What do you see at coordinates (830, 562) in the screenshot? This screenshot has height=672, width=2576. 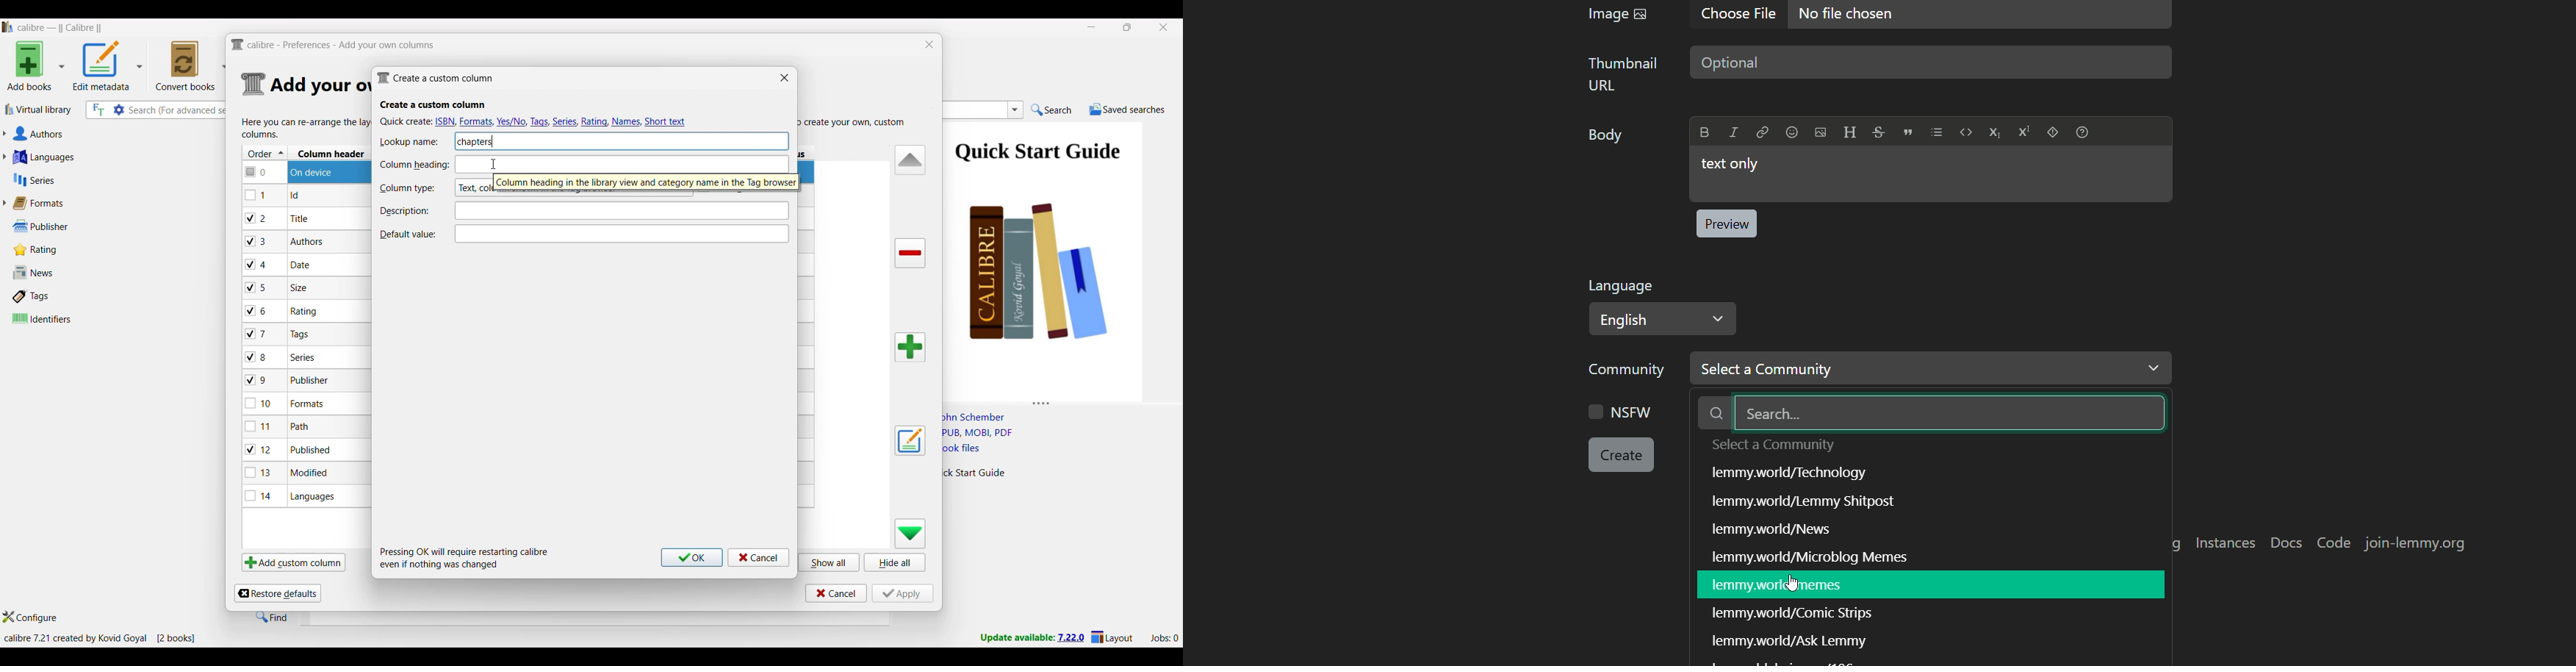 I see `Show all` at bounding box center [830, 562].